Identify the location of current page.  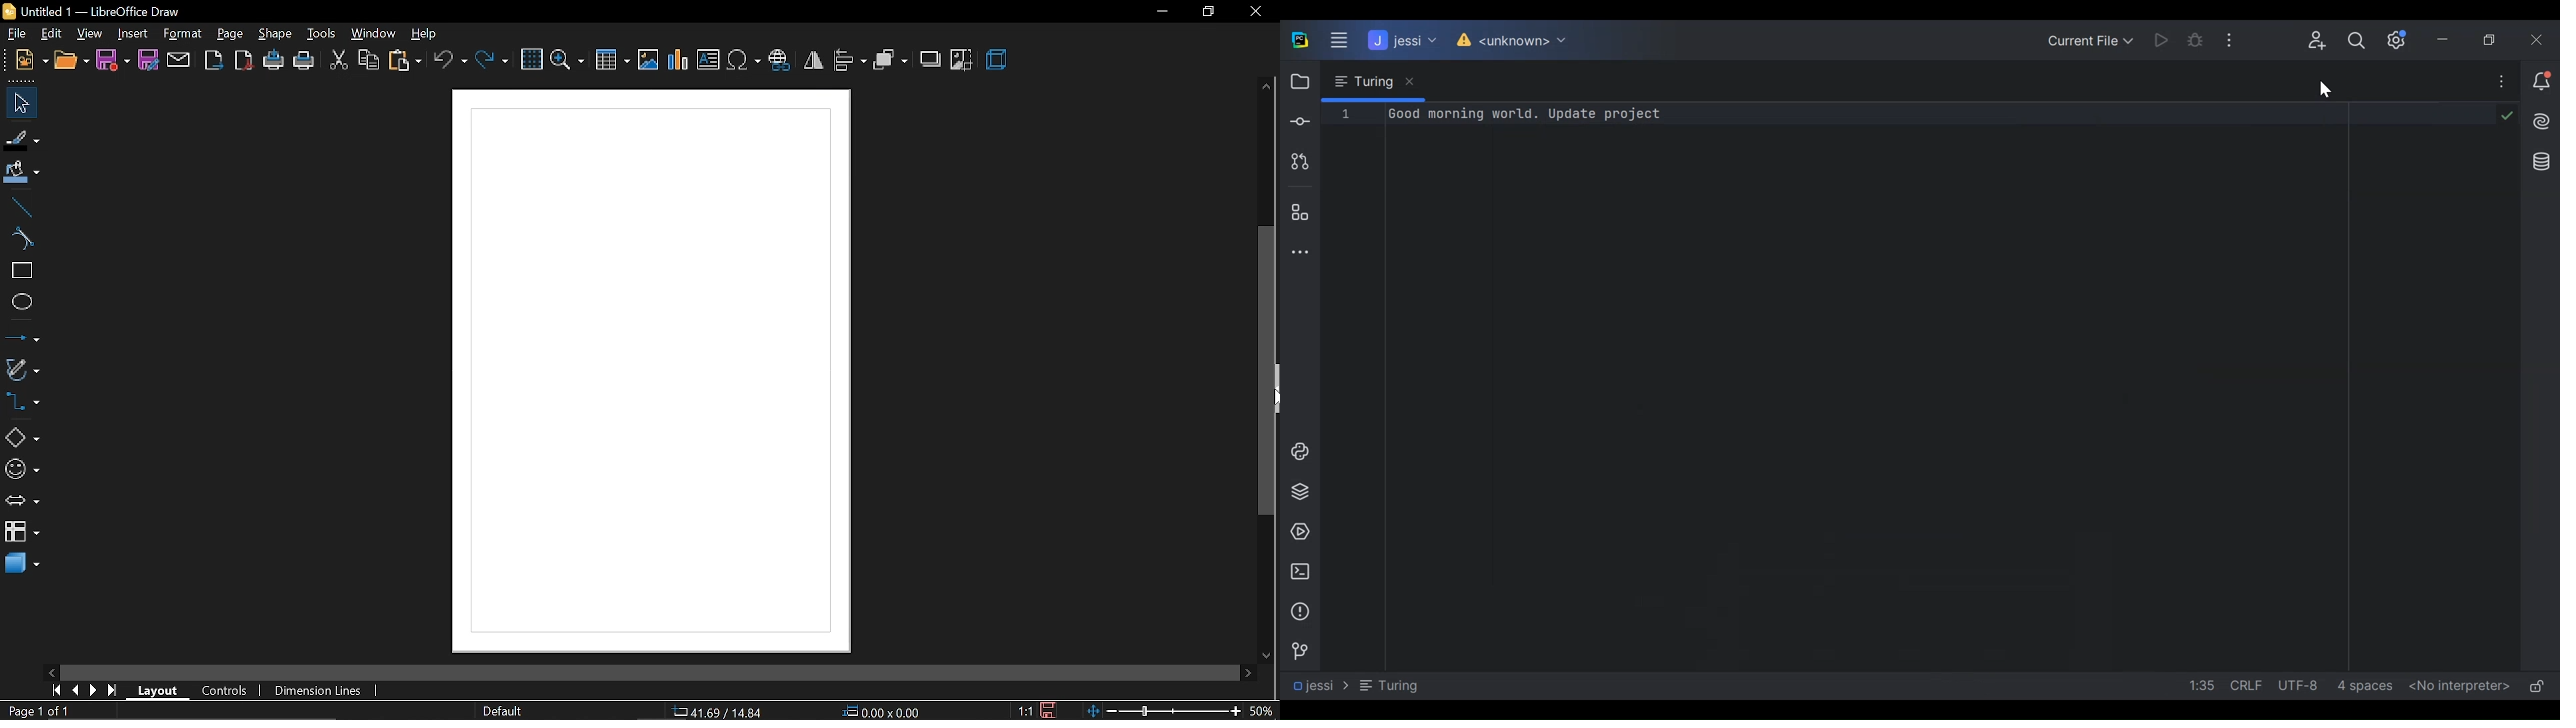
(40, 712).